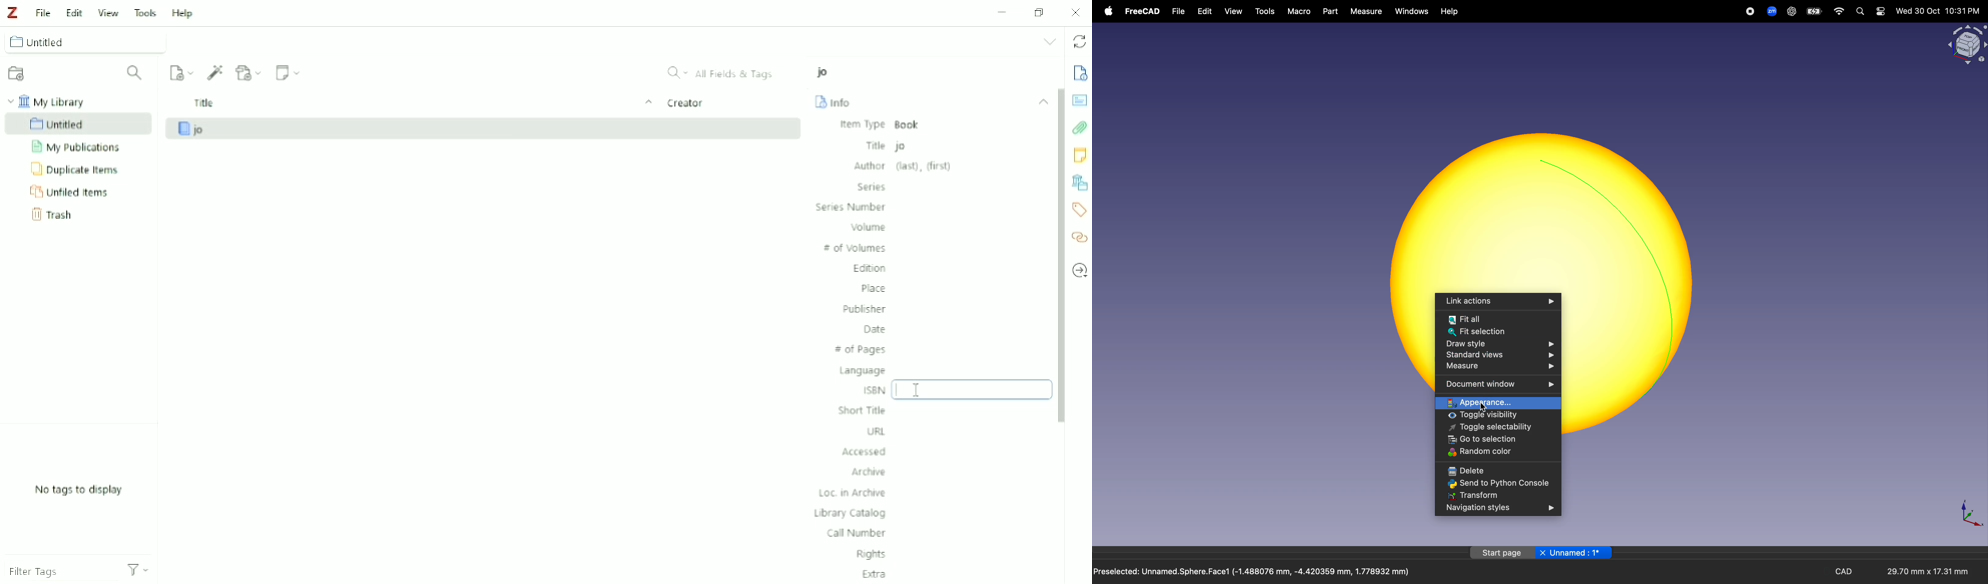 The image size is (1988, 588). I want to click on File, so click(42, 12).